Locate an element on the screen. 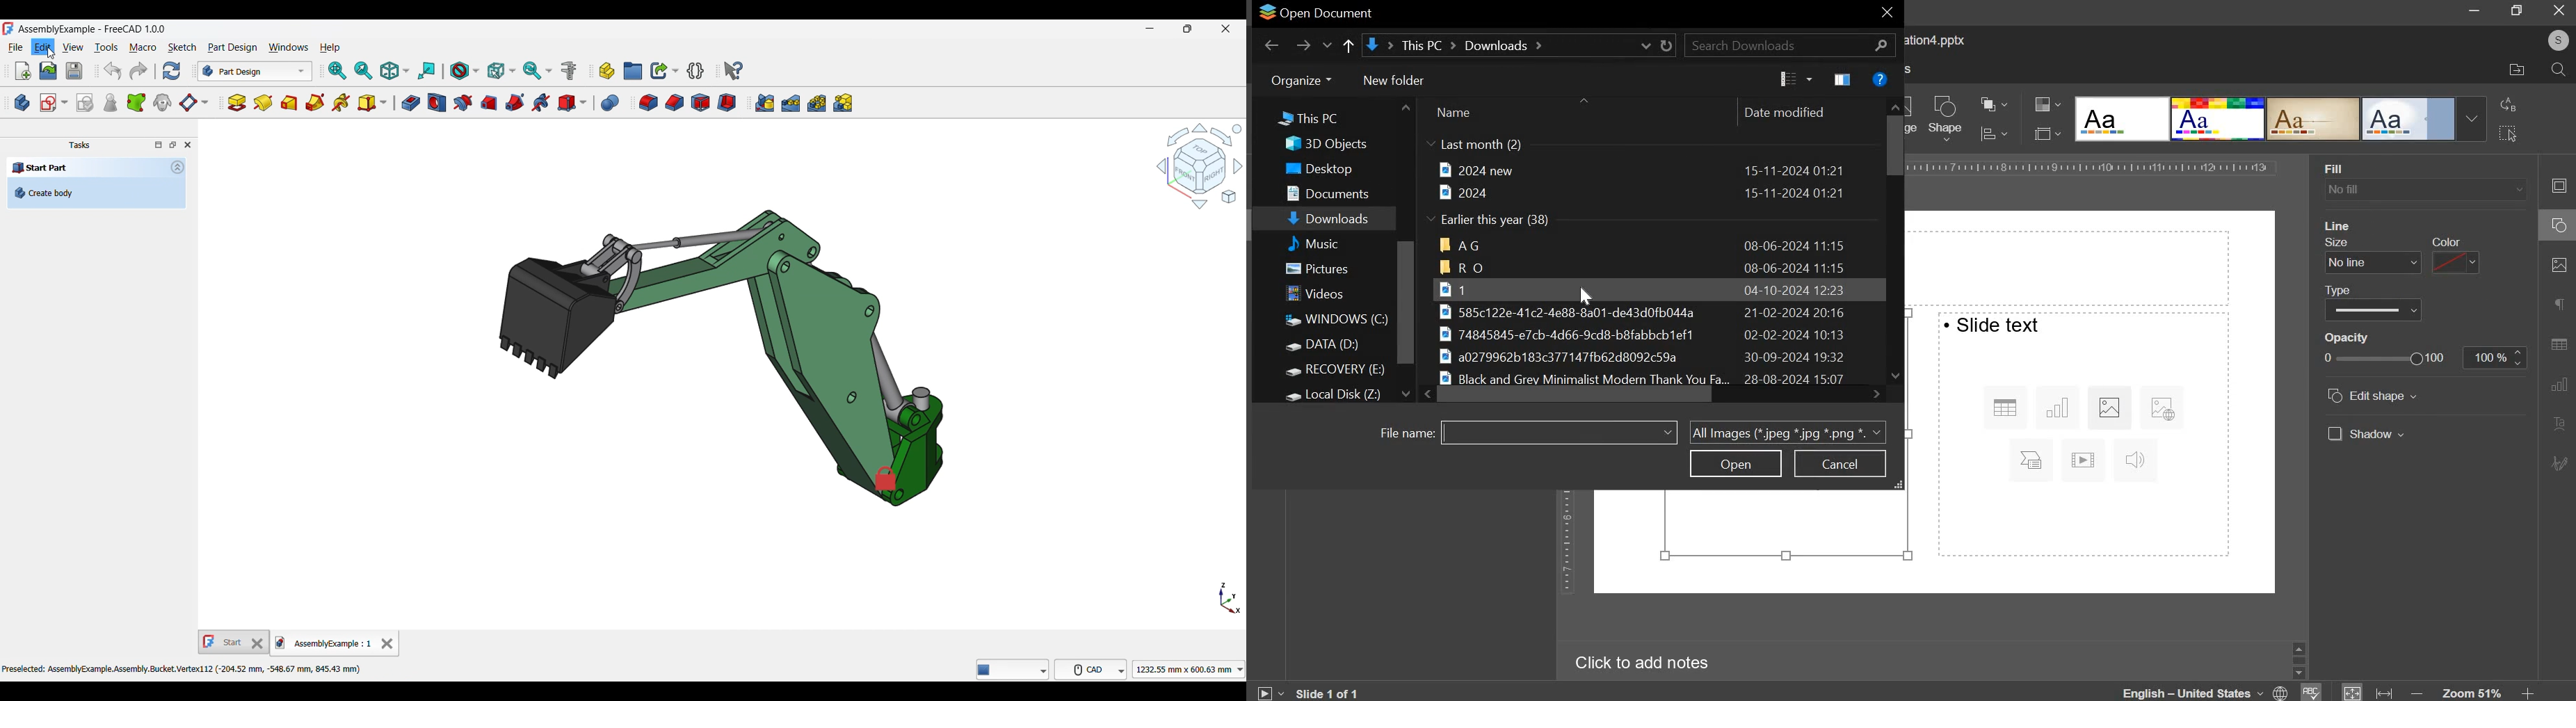 This screenshot has width=2576, height=728. opacity  is located at coordinates (2494, 358).